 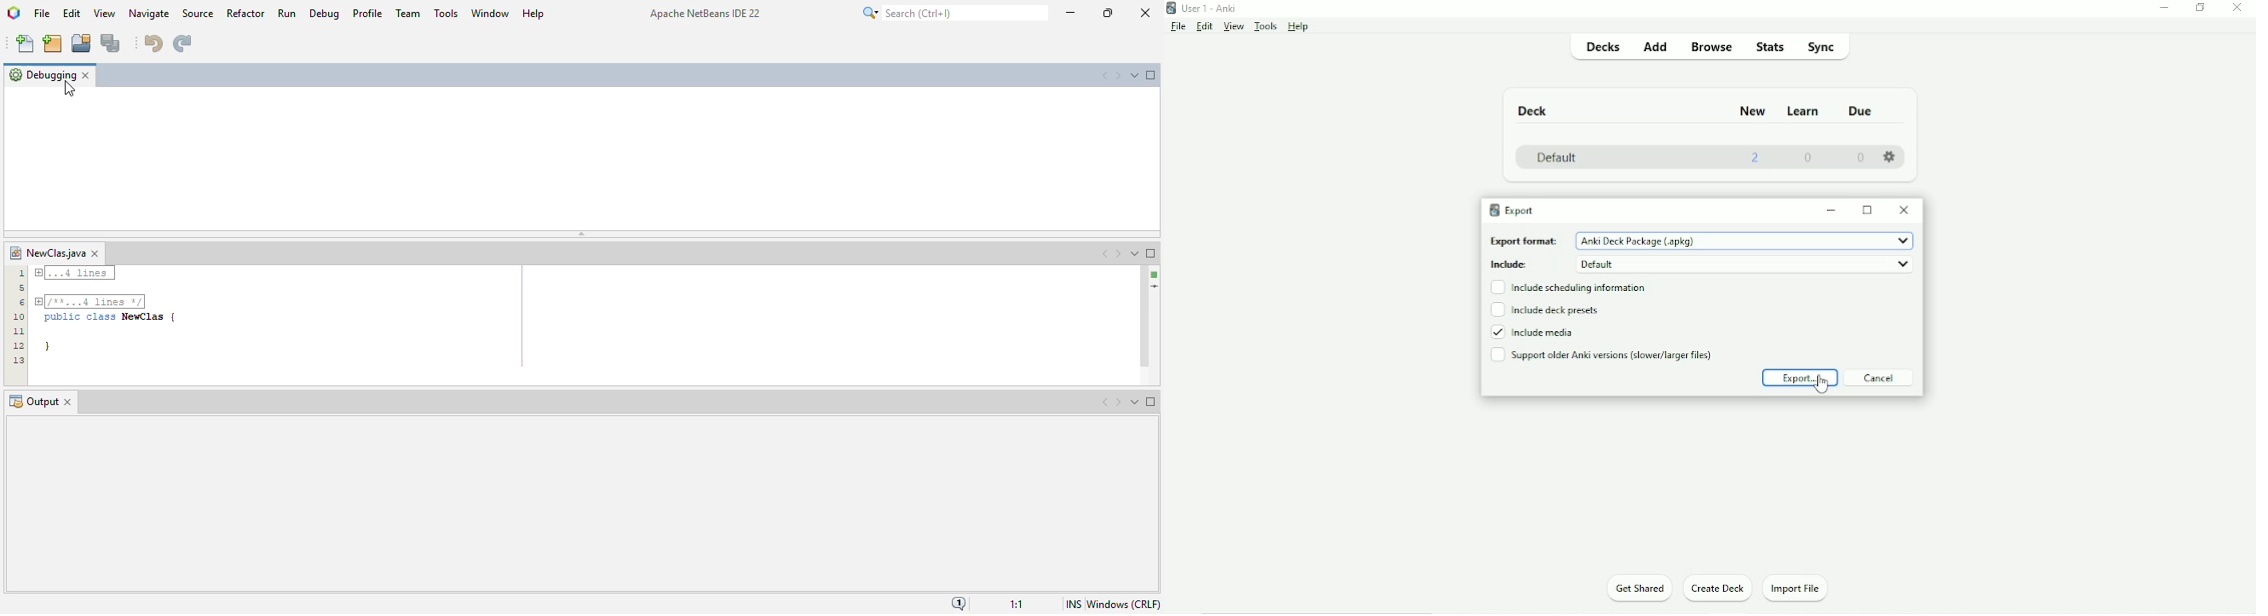 What do you see at coordinates (1106, 253) in the screenshot?
I see `scroll documents left` at bounding box center [1106, 253].